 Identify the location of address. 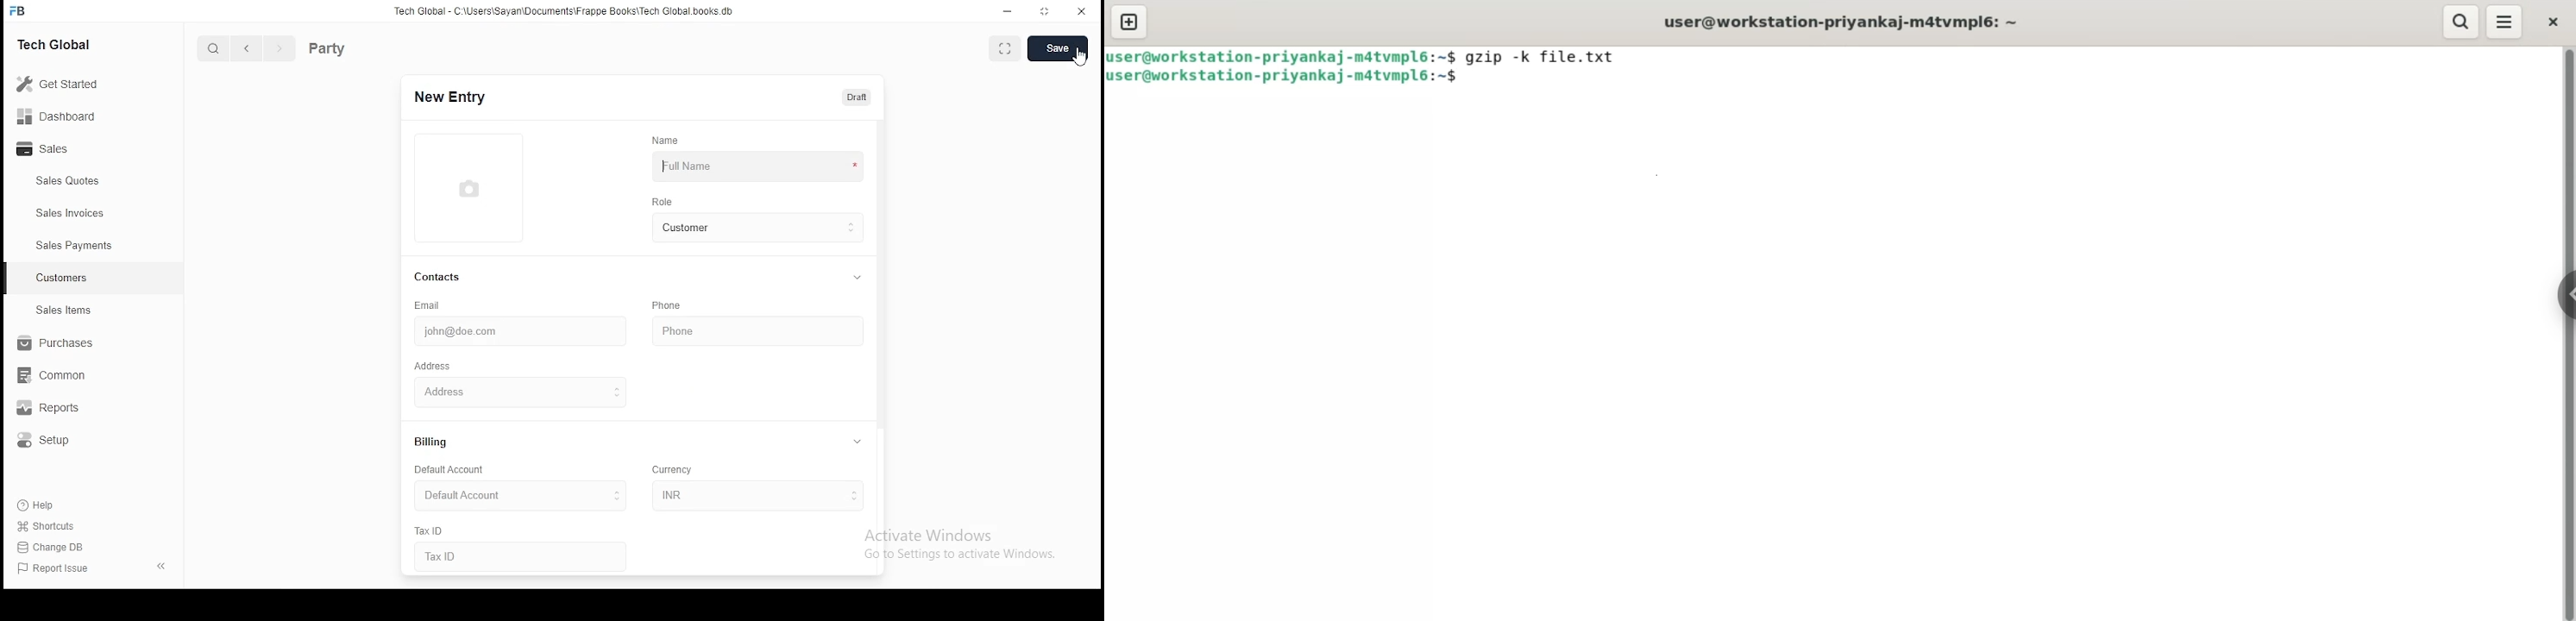
(497, 390).